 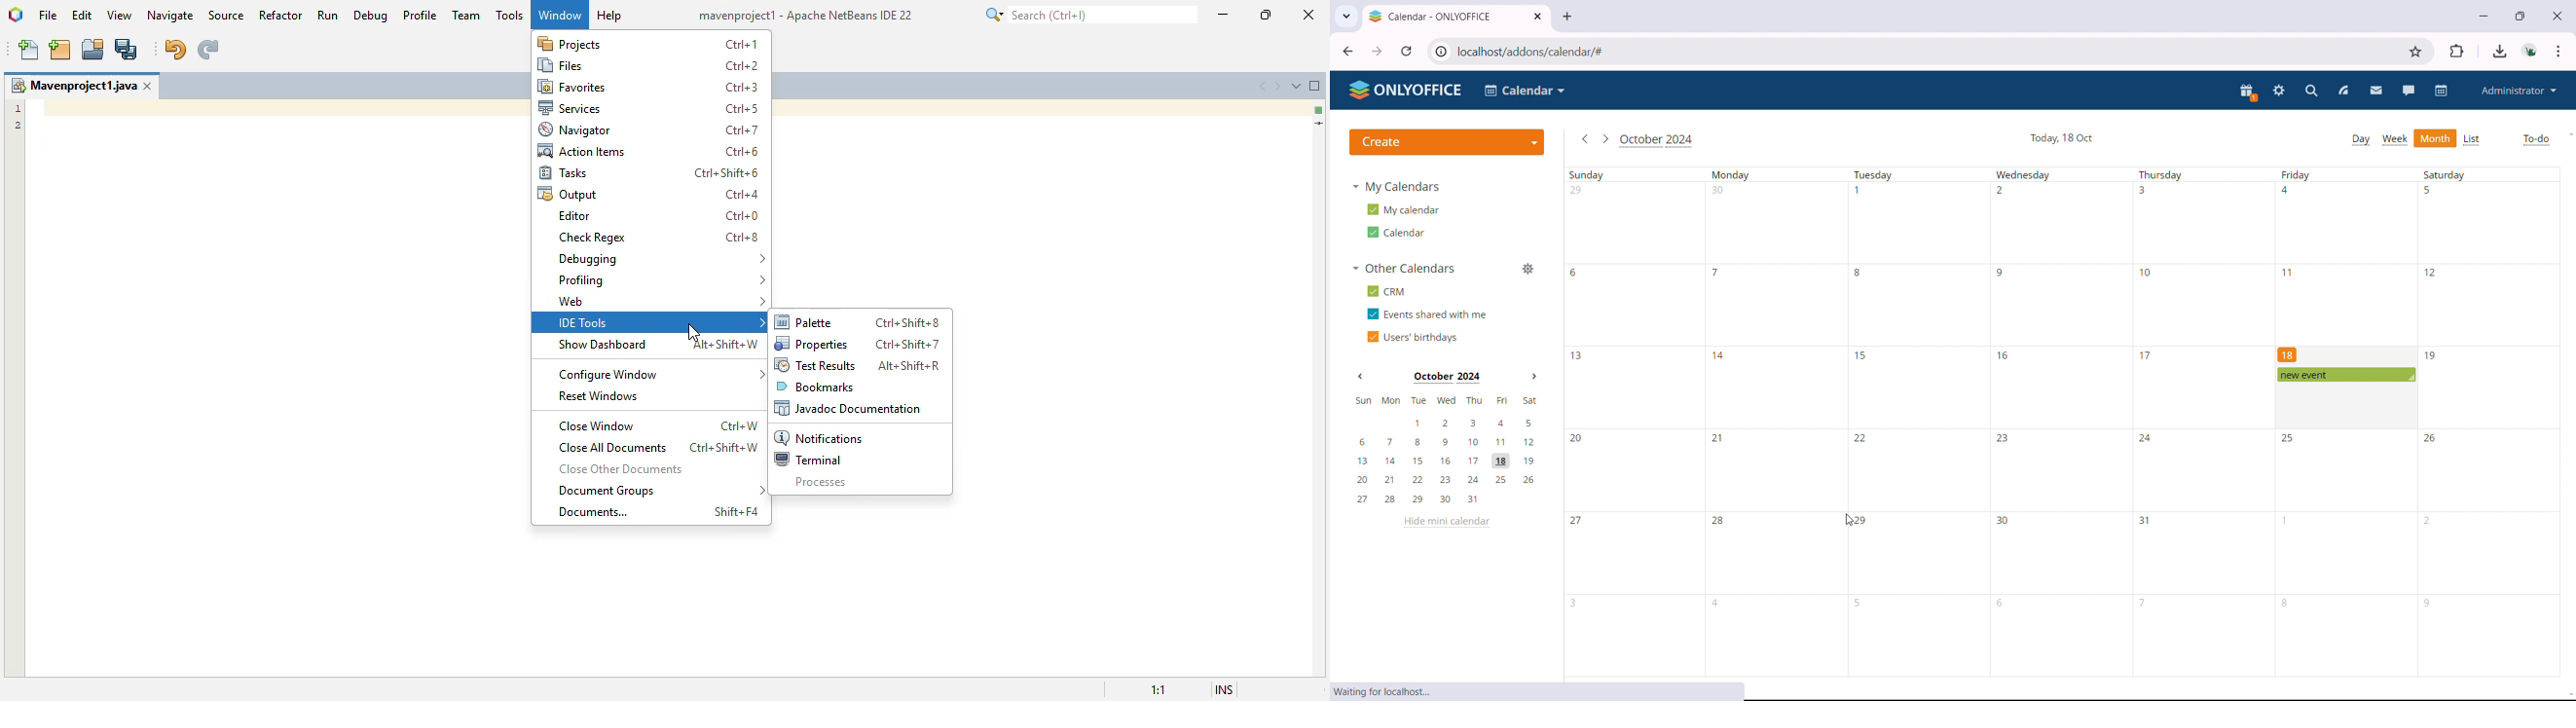 What do you see at coordinates (1447, 141) in the screenshot?
I see `create` at bounding box center [1447, 141].